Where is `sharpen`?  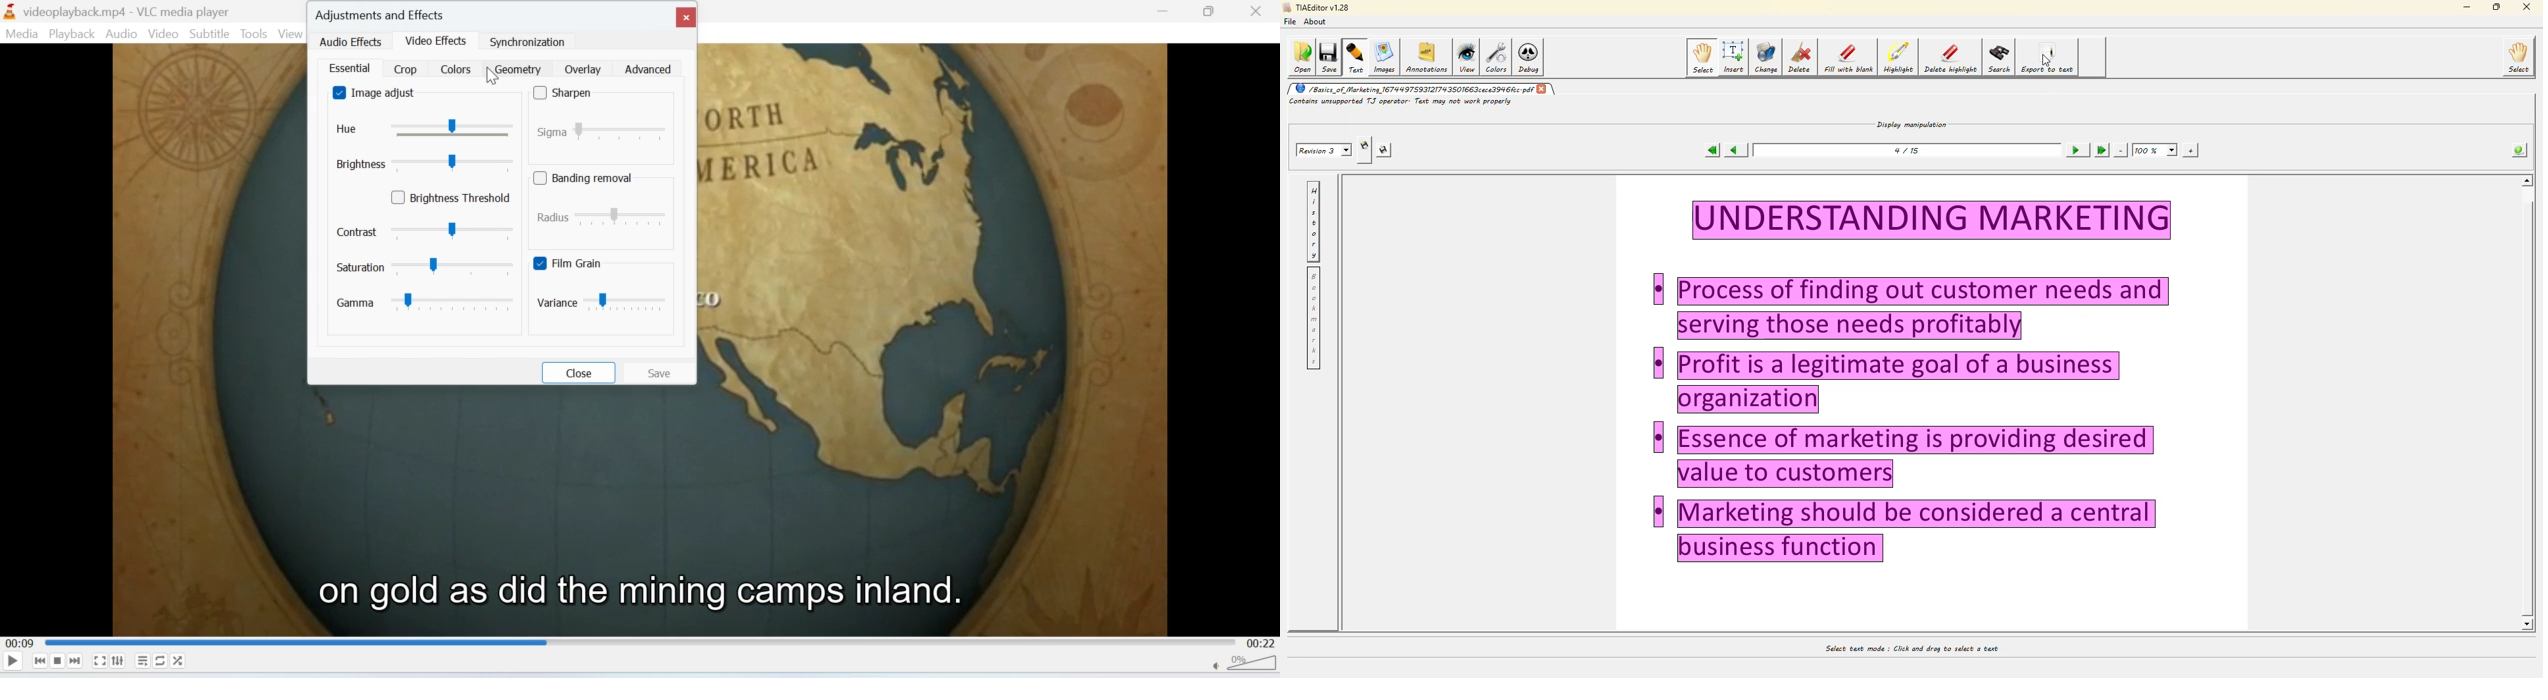
sharpen is located at coordinates (570, 93).